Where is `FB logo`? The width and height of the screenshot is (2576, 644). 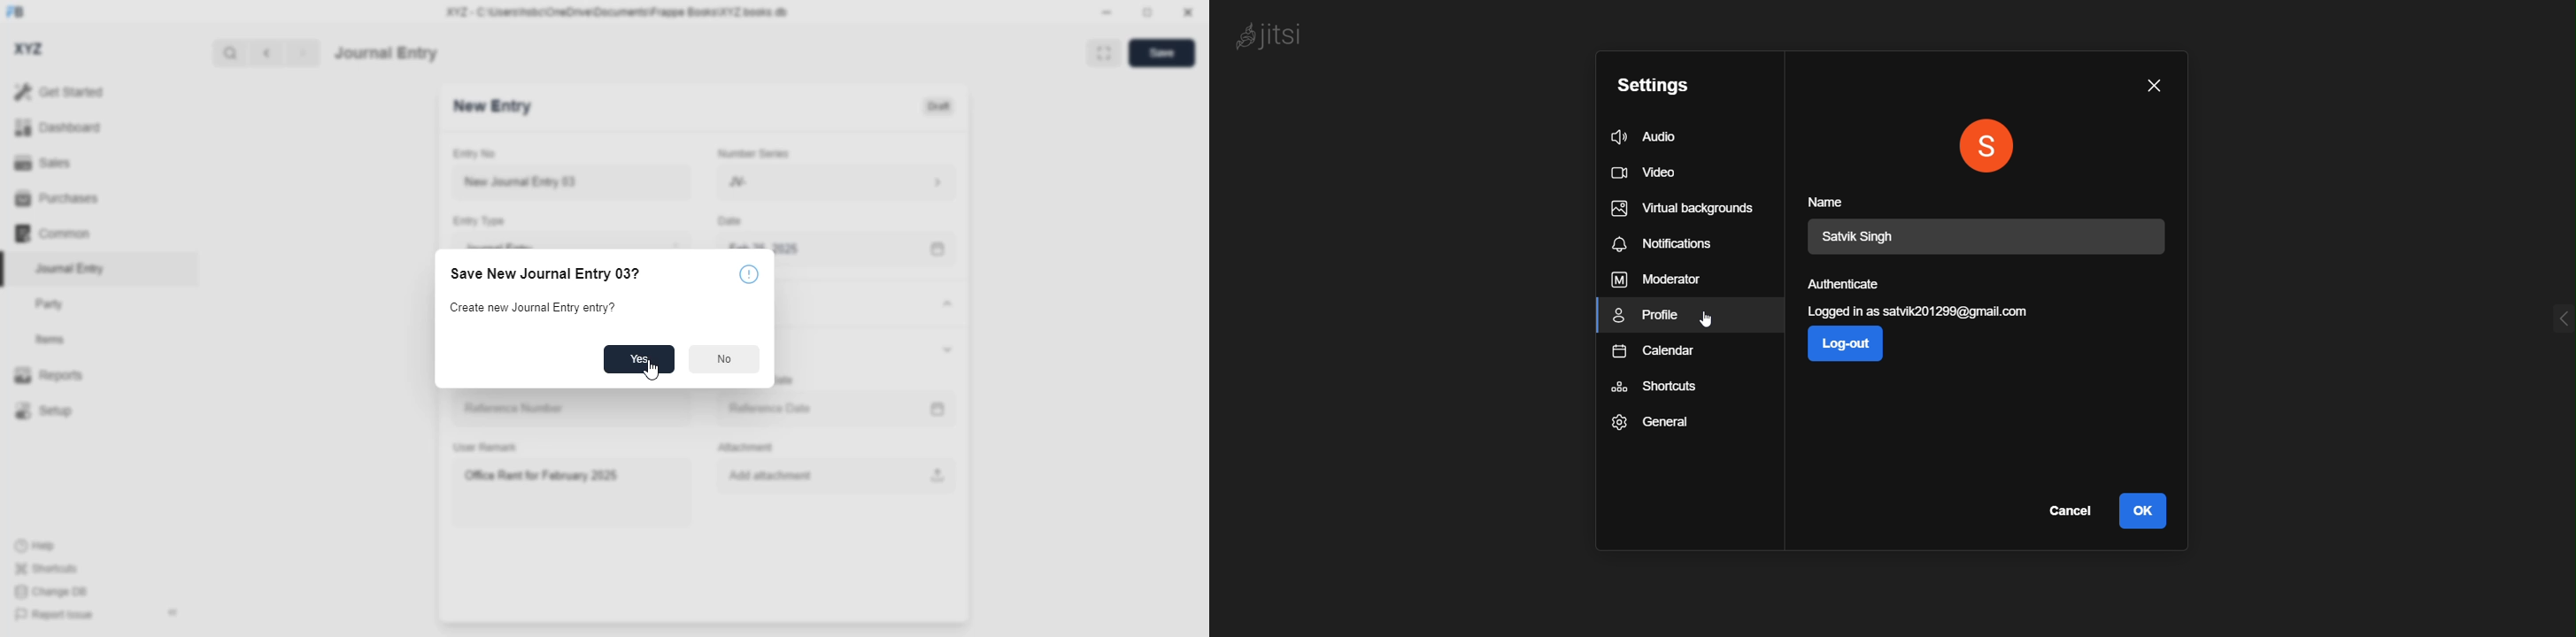
FB logo is located at coordinates (15, 11).